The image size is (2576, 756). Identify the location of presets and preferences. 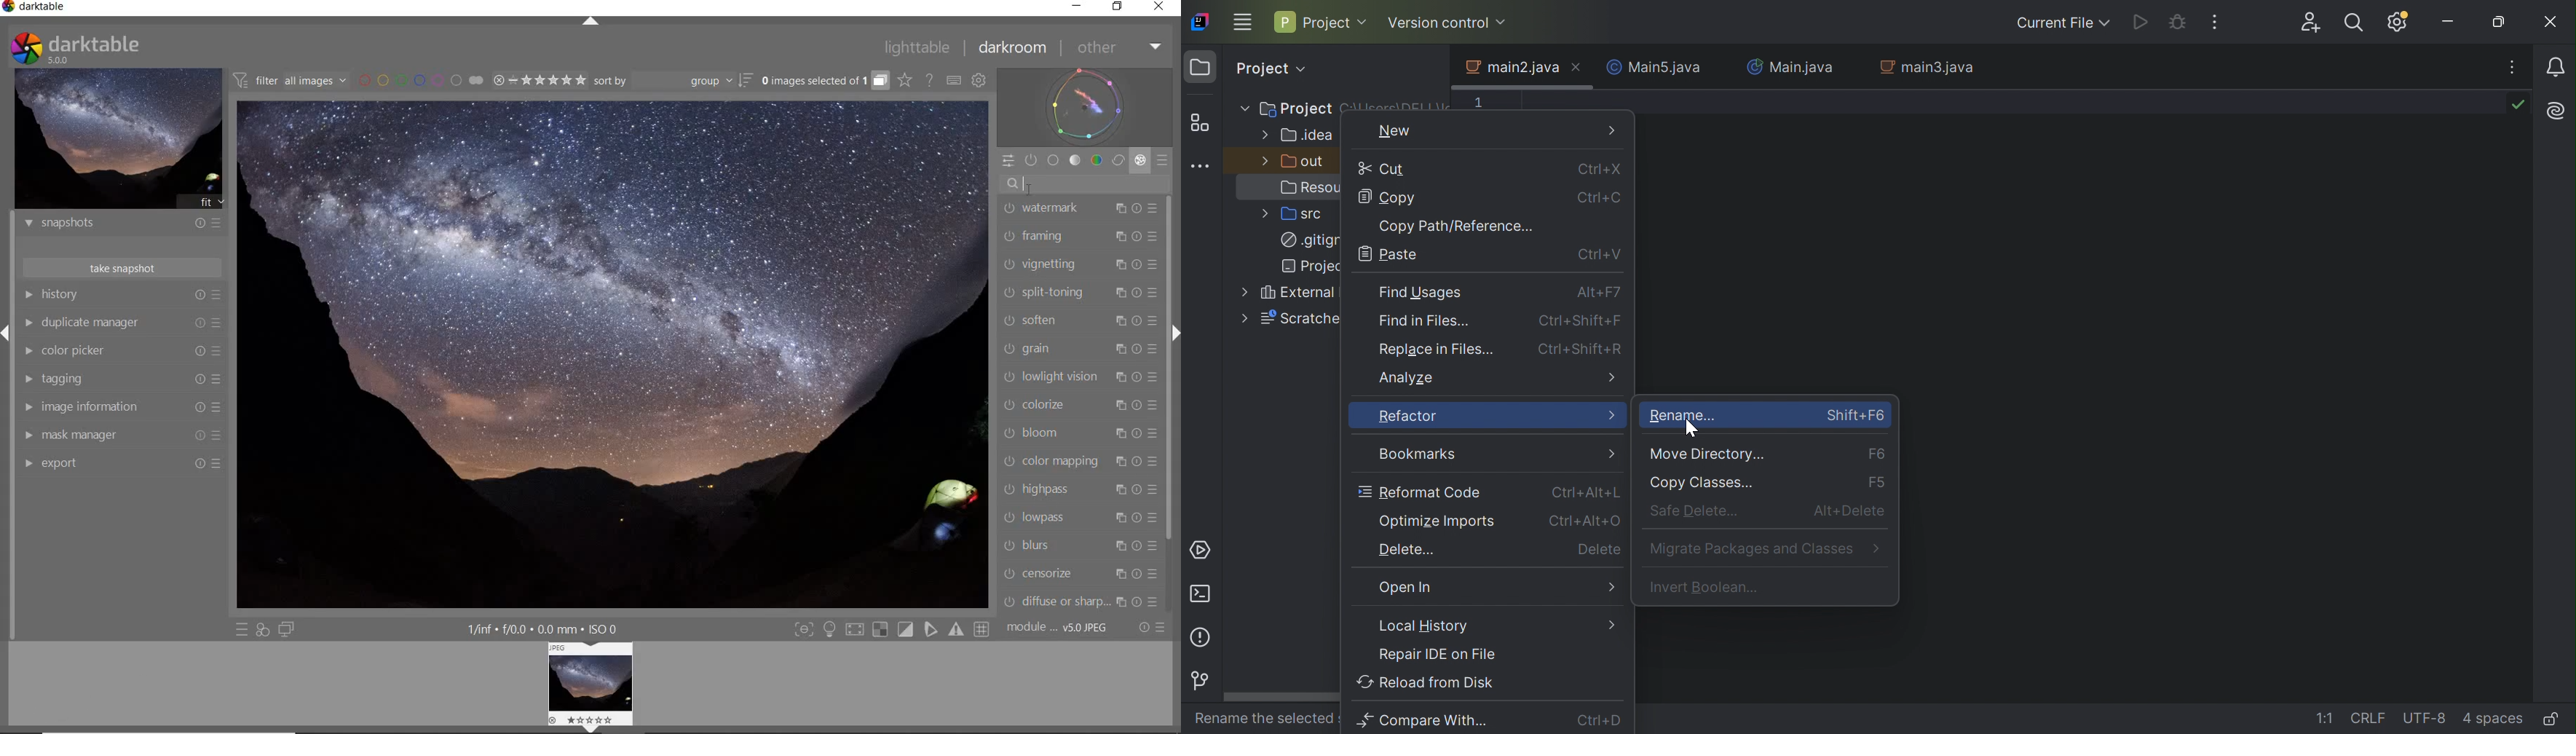
(219, 221).